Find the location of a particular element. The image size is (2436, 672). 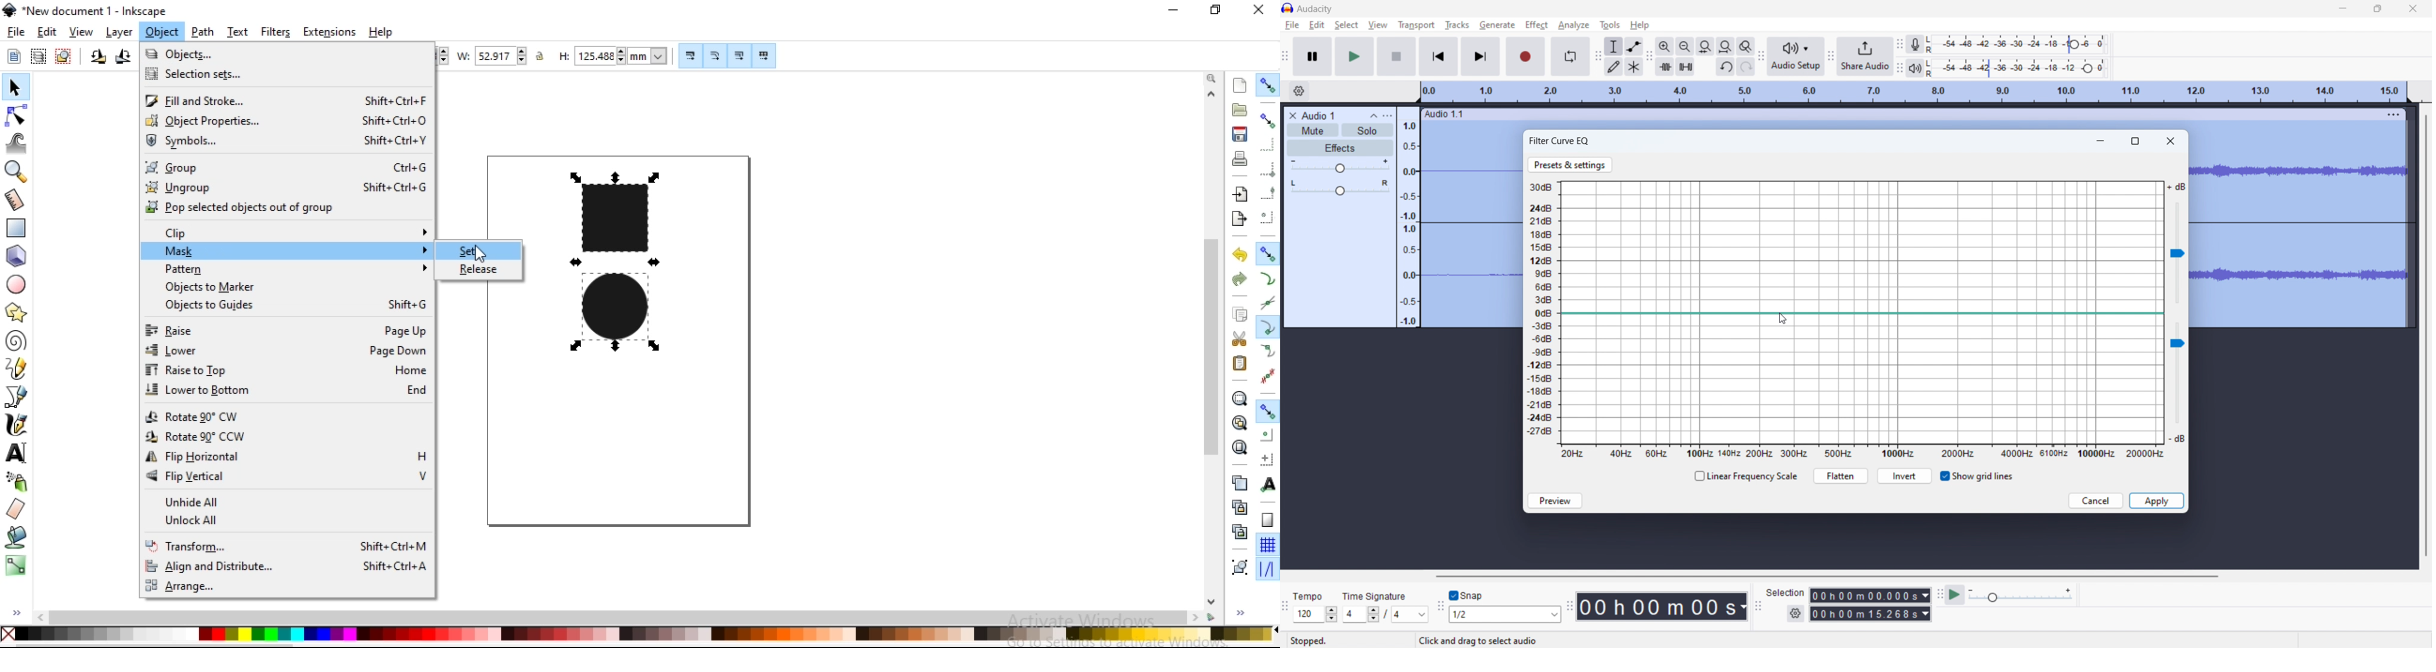

minimize is located at coordinates (2102, 139).